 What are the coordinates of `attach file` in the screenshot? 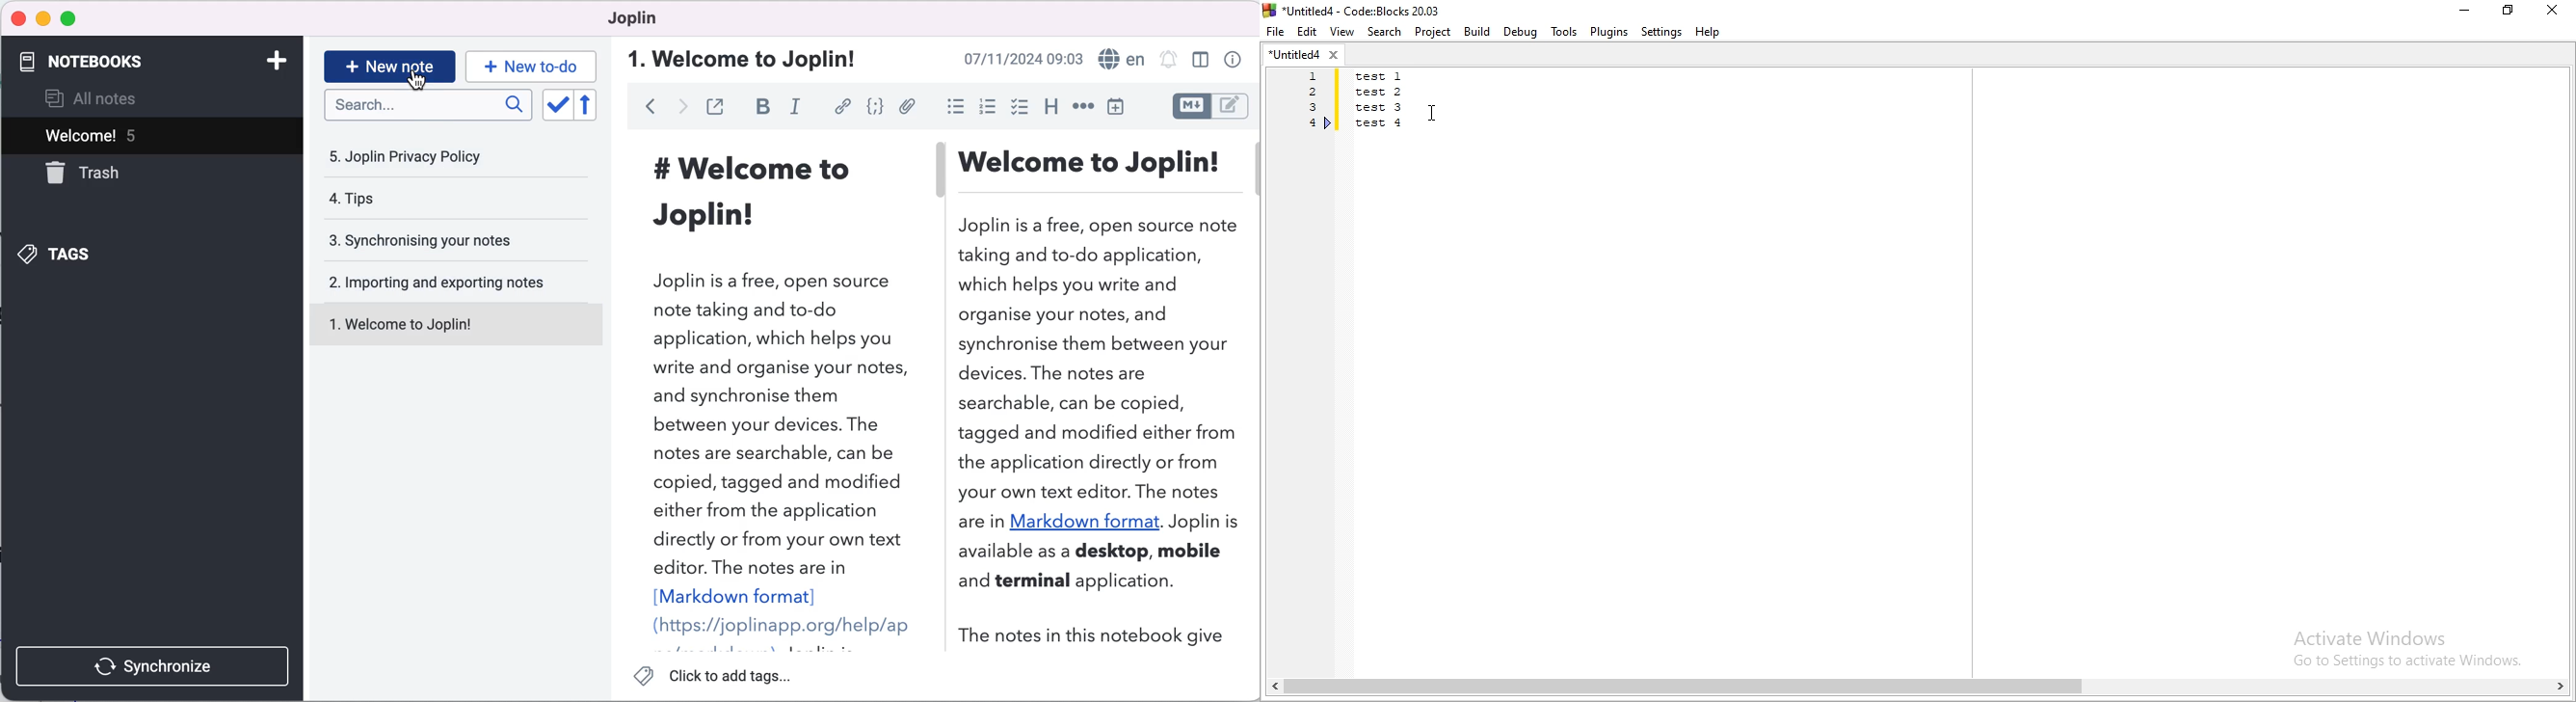 It's located at (906, 108).